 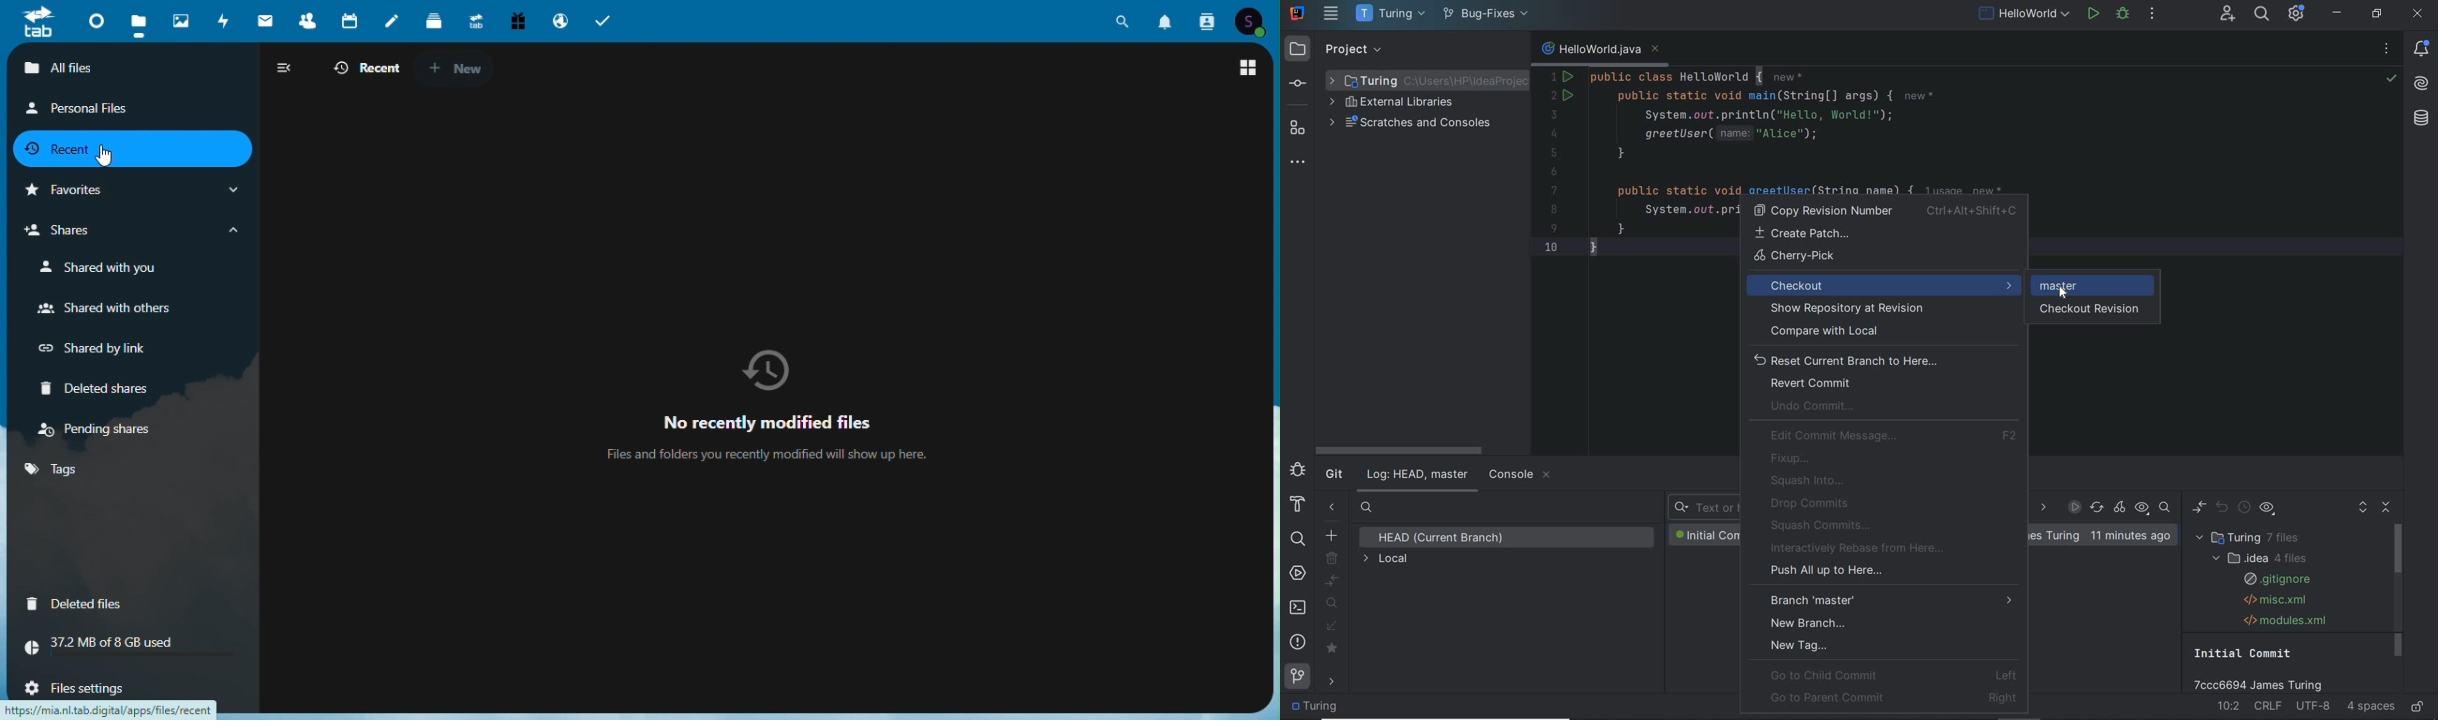 What do you see at coordinates (1126, 19) in the screenshot?
I see `Search ` at bounding box center [1126, 19].